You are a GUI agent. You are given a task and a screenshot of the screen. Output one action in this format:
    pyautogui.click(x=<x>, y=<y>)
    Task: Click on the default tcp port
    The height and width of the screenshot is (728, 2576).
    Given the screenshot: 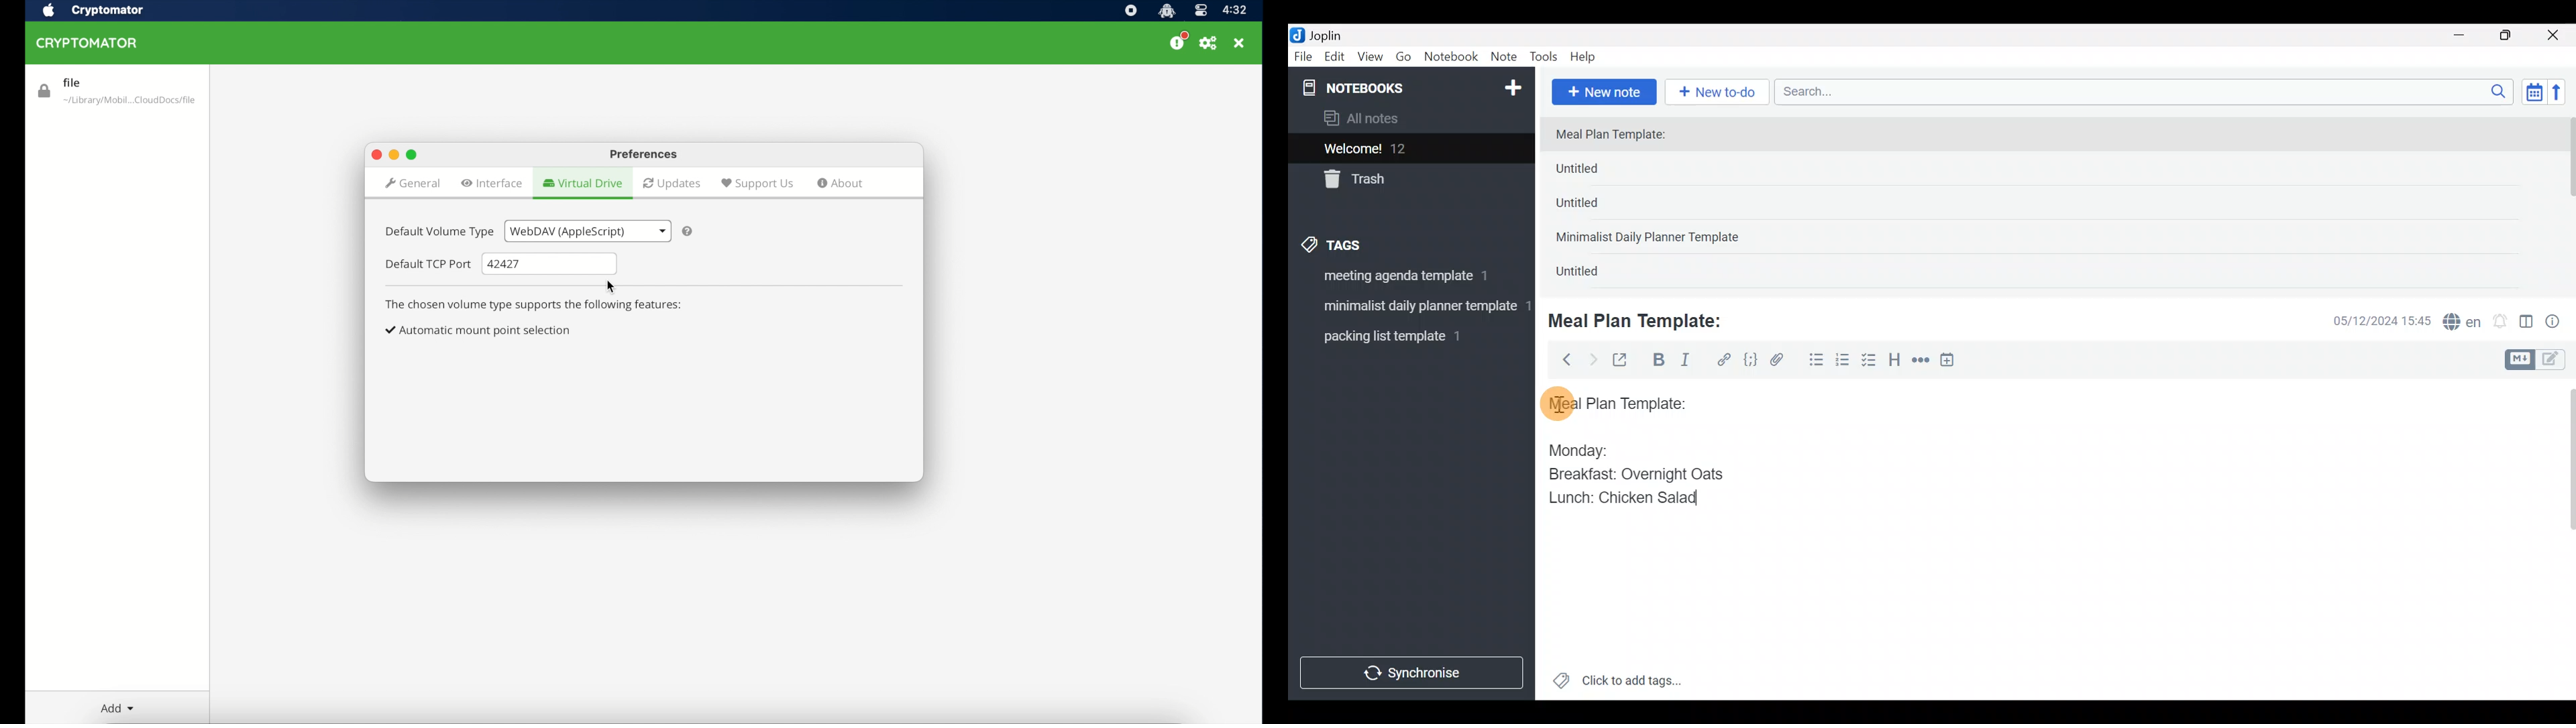 What is the action you would take?
    pyautogui.click(x=429, y=264)
    